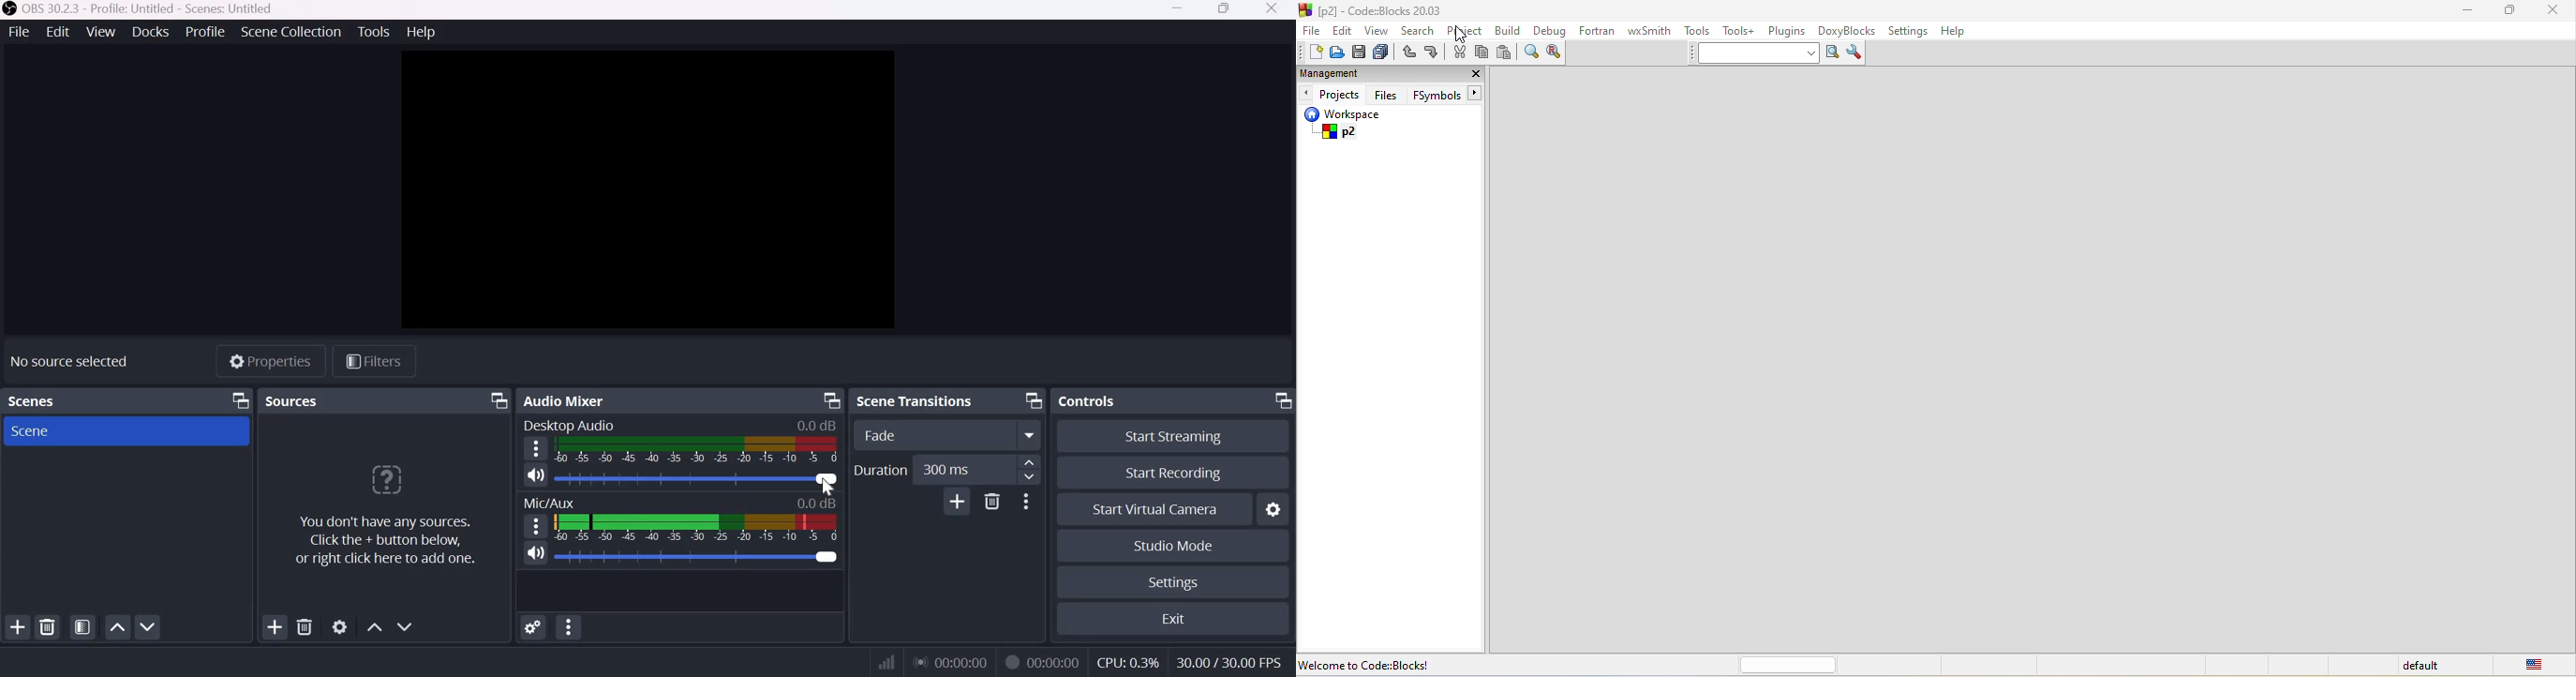 This screenshot has width=2576, height=700. I want to click on Mic/Aux, so click(549, 501).